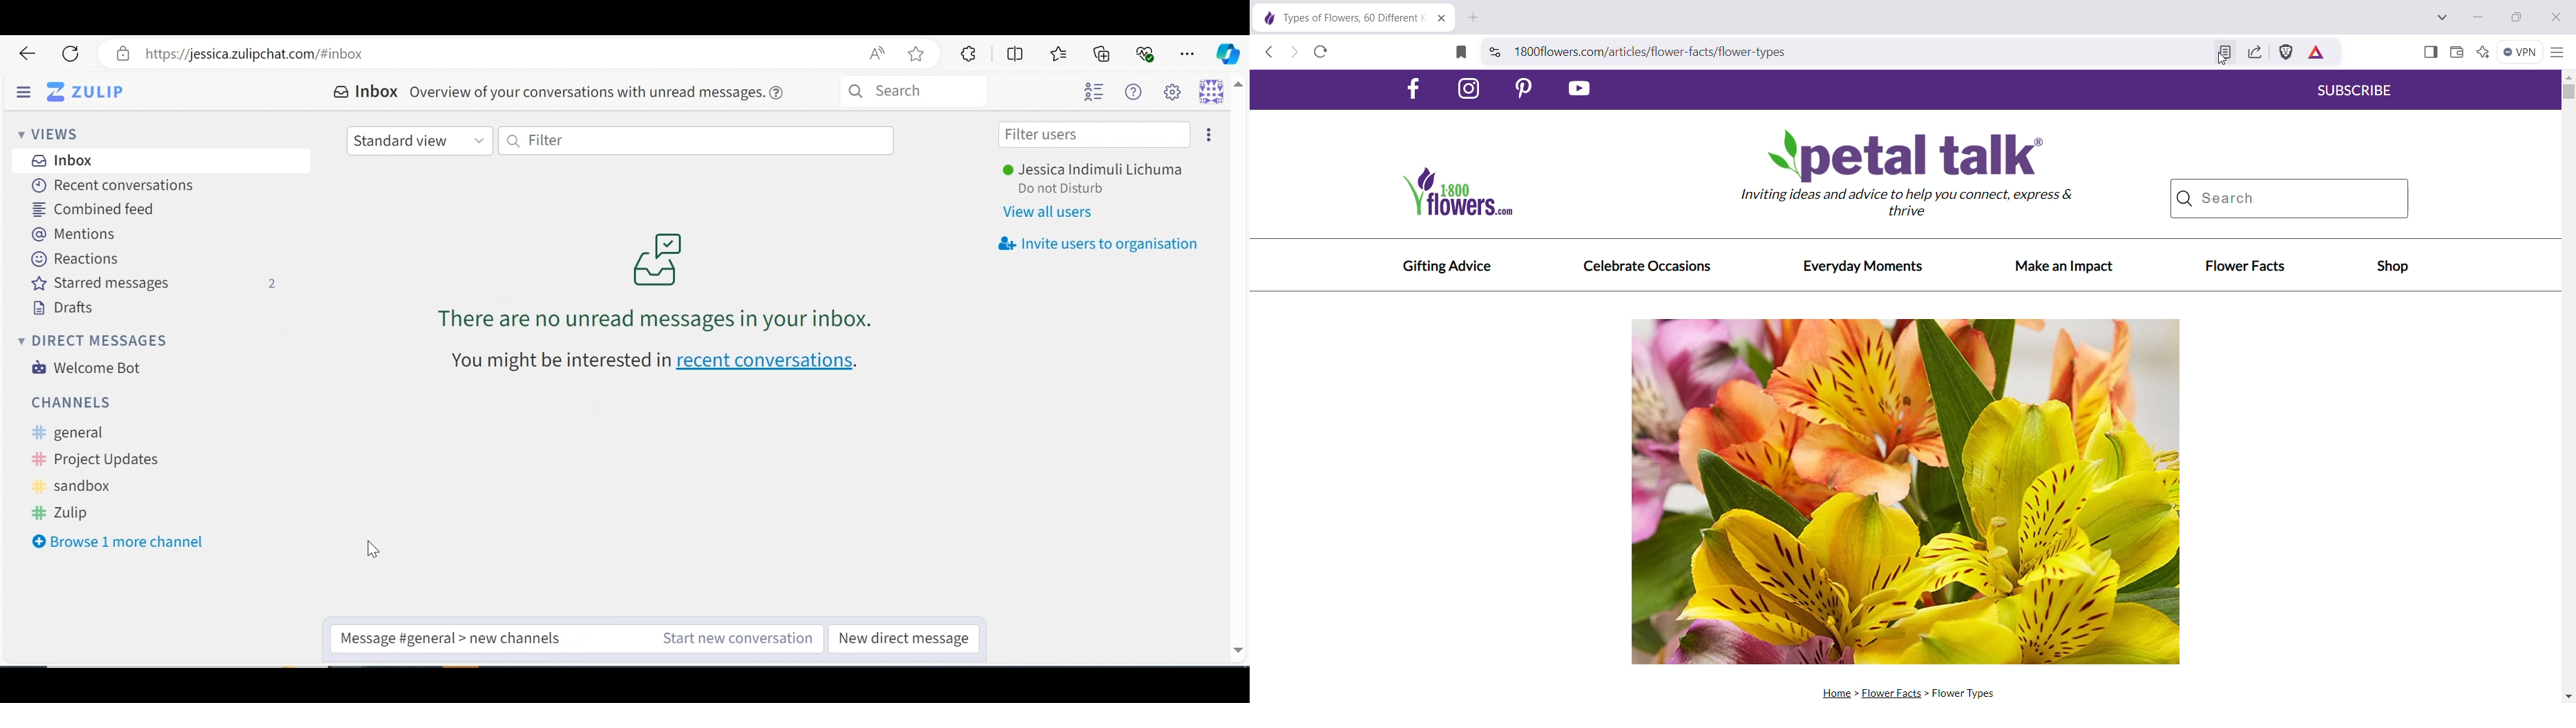  I want to click on Inbox, so click(64, 160).